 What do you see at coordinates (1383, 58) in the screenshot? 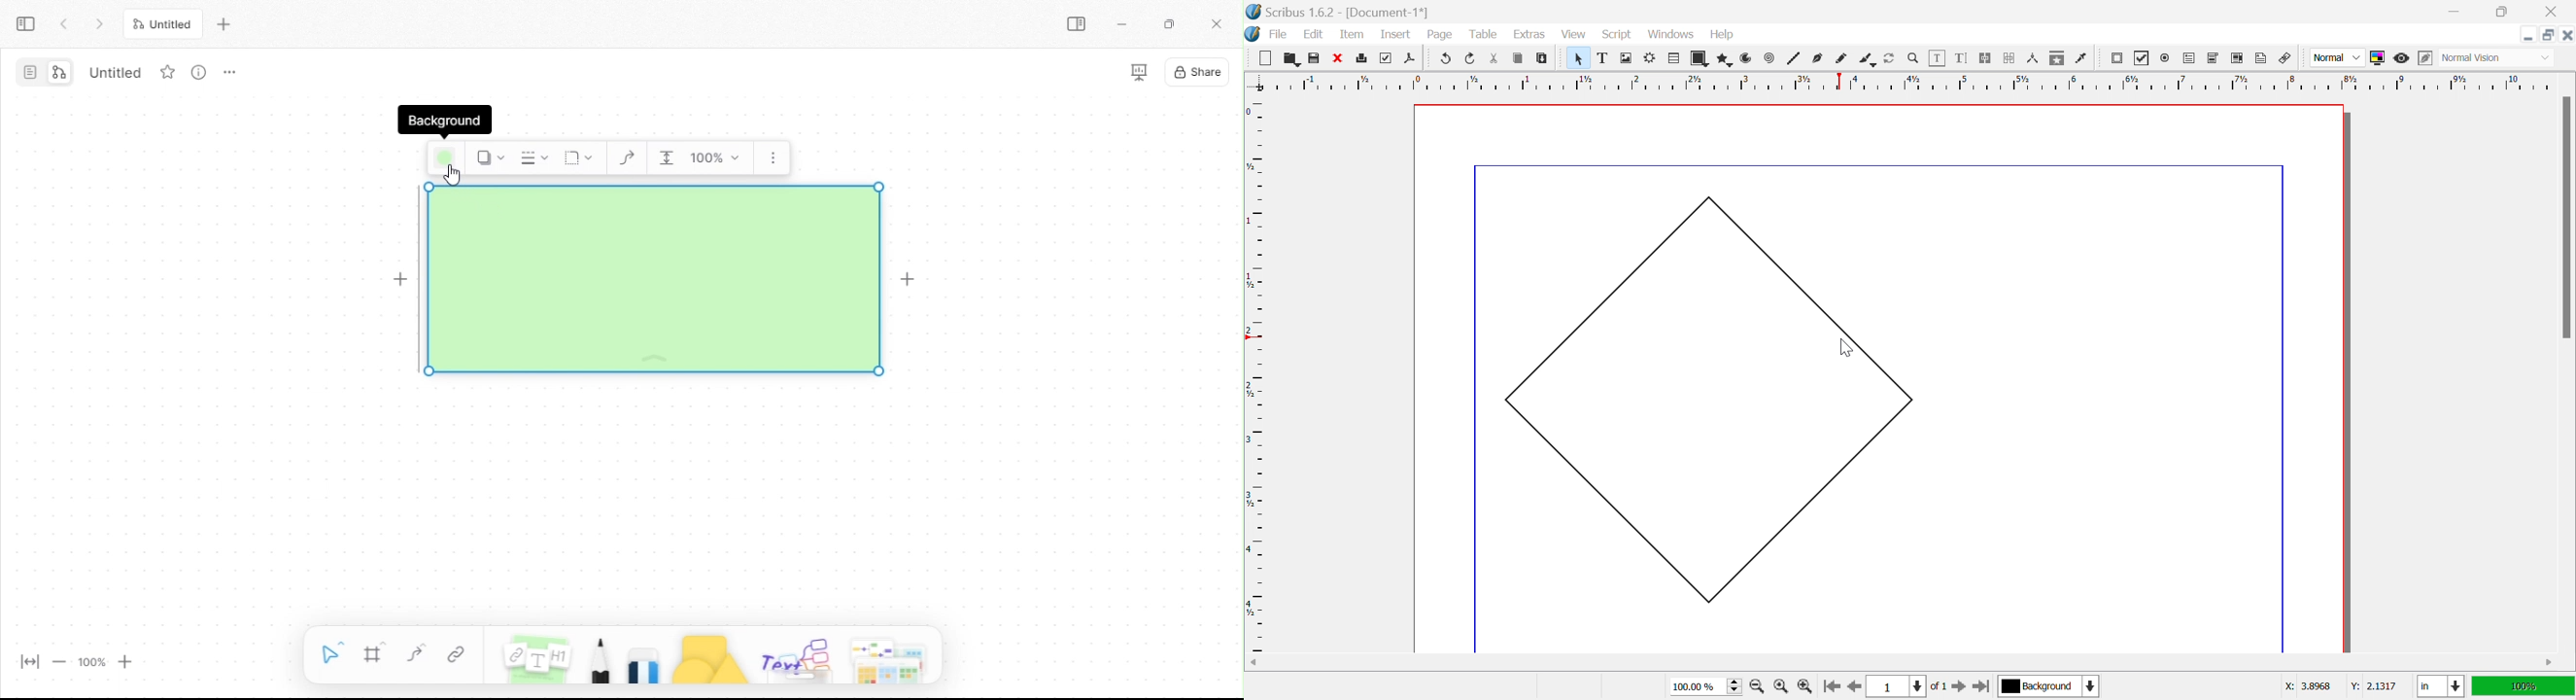
I see `Print` at bounding box center [1383, 58].